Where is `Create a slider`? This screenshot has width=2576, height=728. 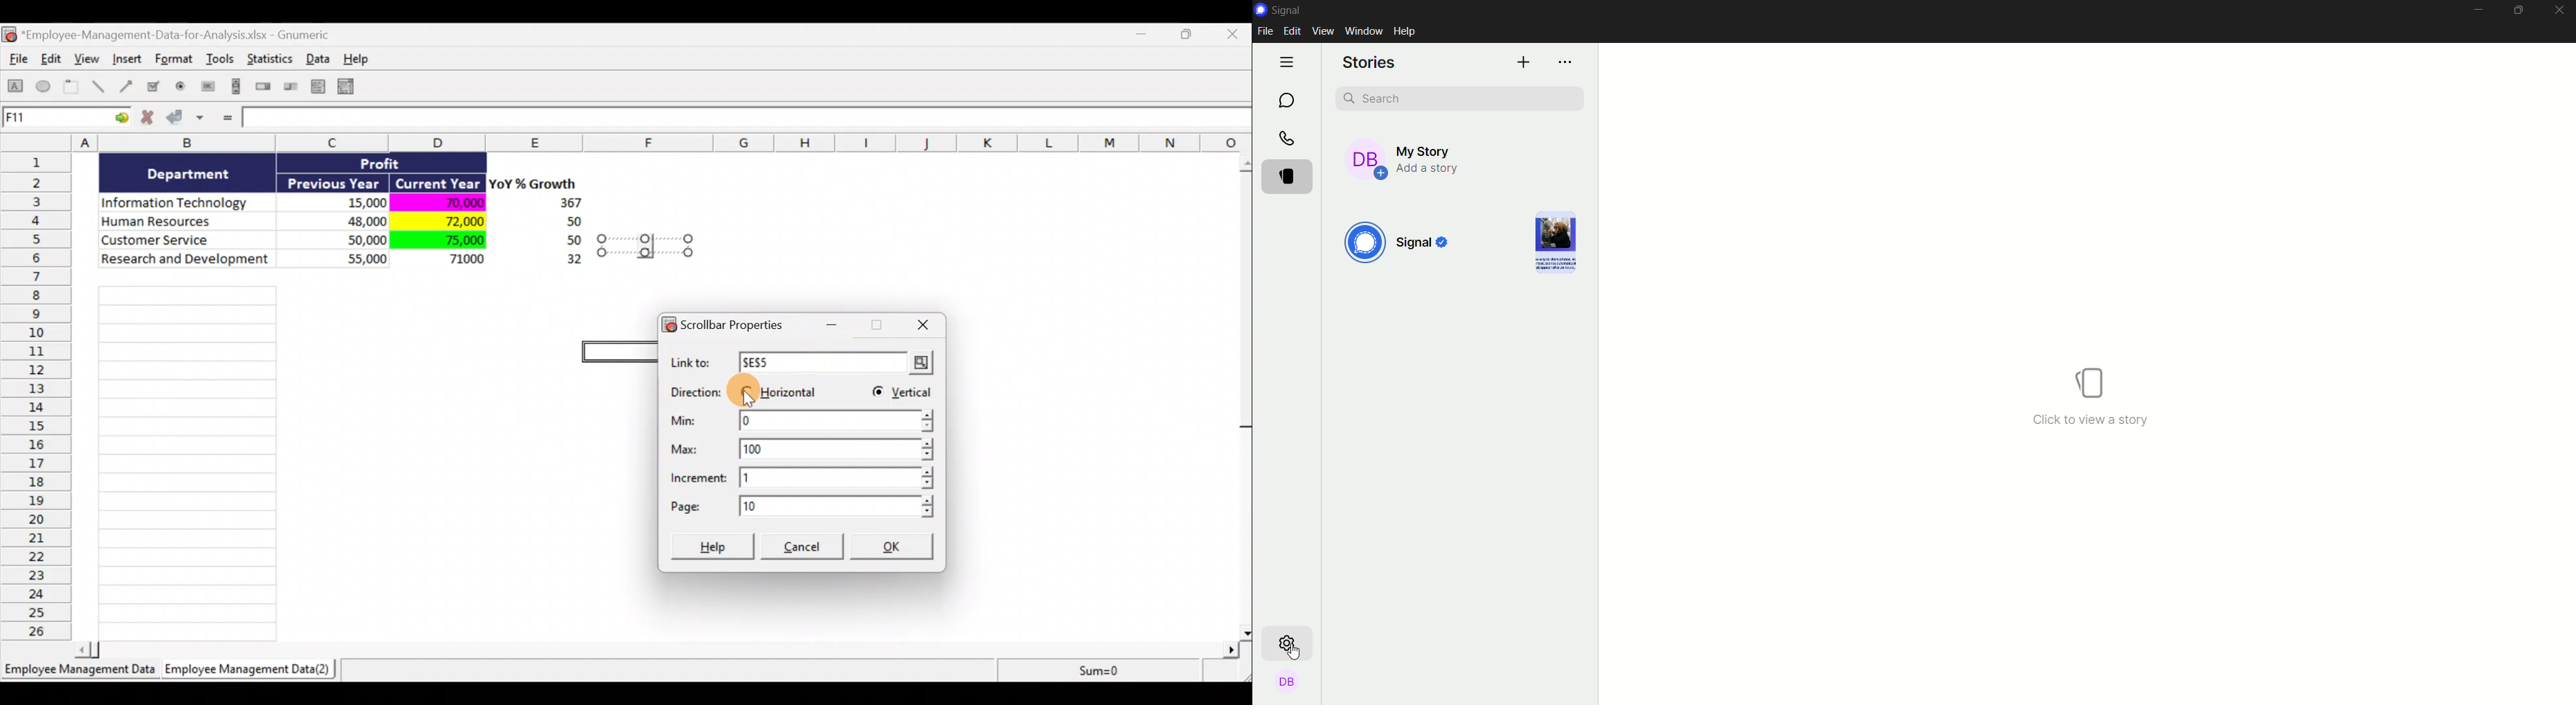
Create a slider is located at coordinates (289, 89).